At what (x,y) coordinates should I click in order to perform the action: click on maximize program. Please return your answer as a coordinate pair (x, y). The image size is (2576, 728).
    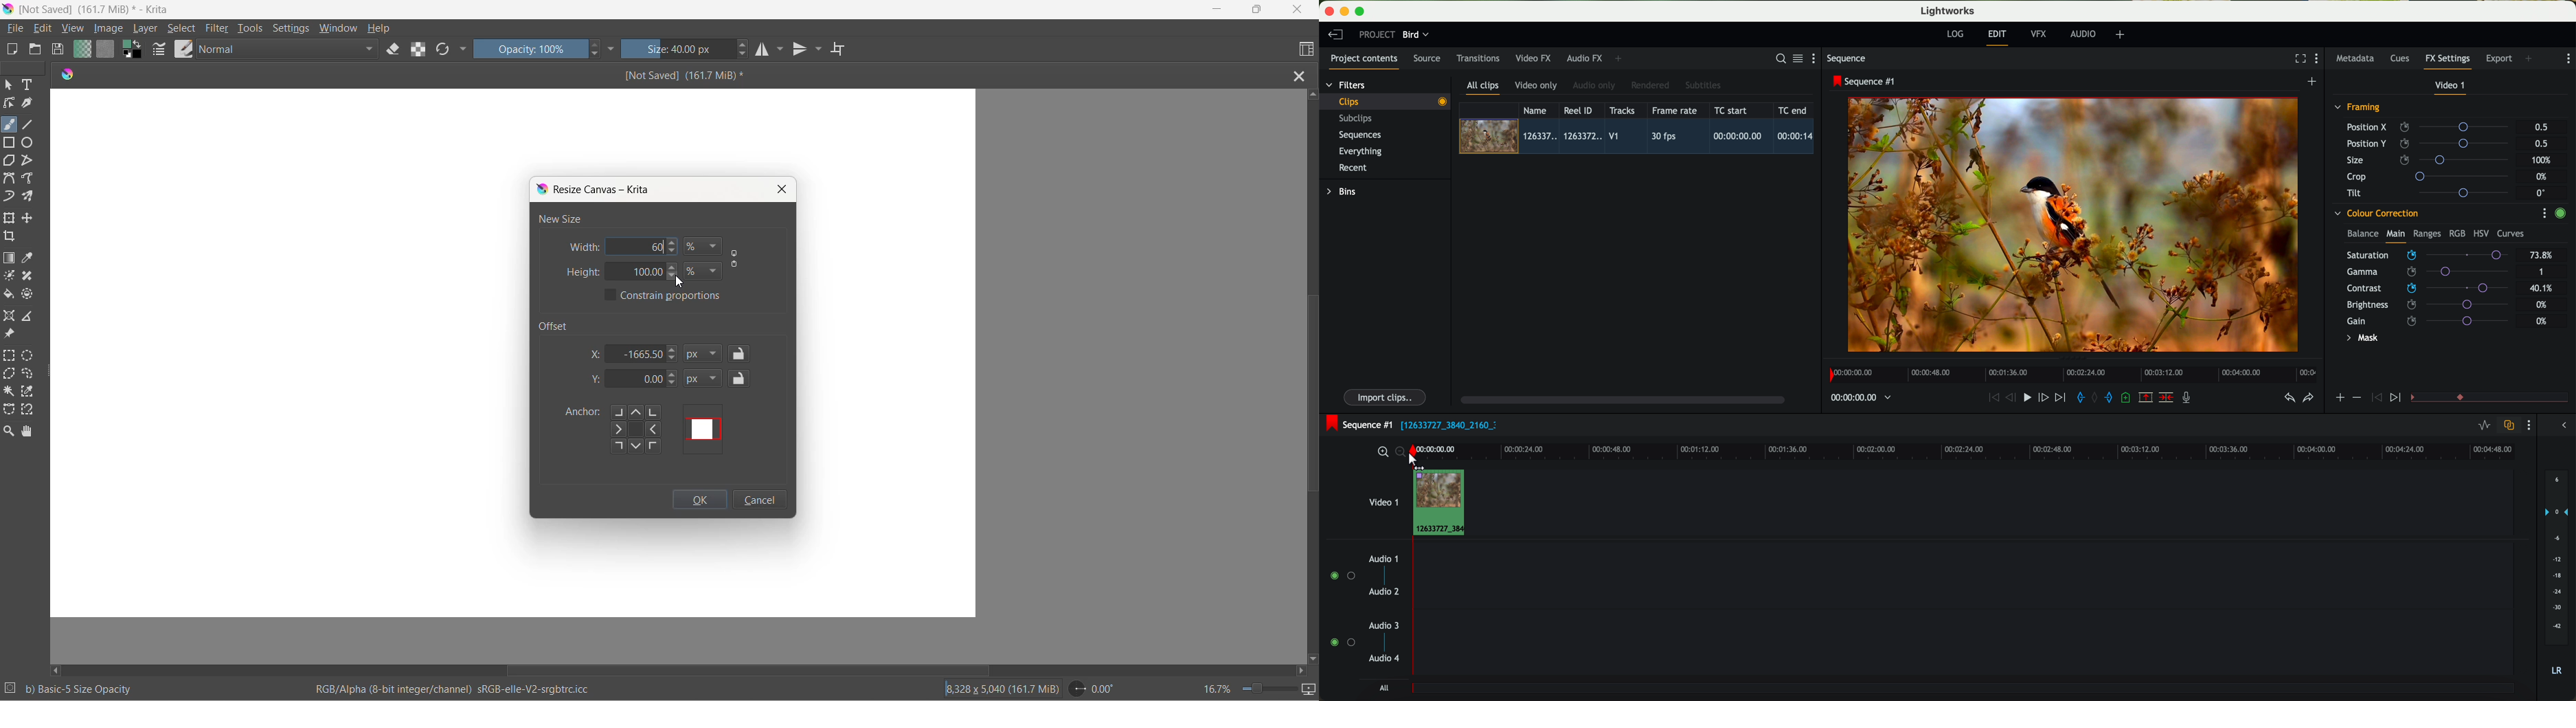
    Looking at the image, I should click on (1362, 12).